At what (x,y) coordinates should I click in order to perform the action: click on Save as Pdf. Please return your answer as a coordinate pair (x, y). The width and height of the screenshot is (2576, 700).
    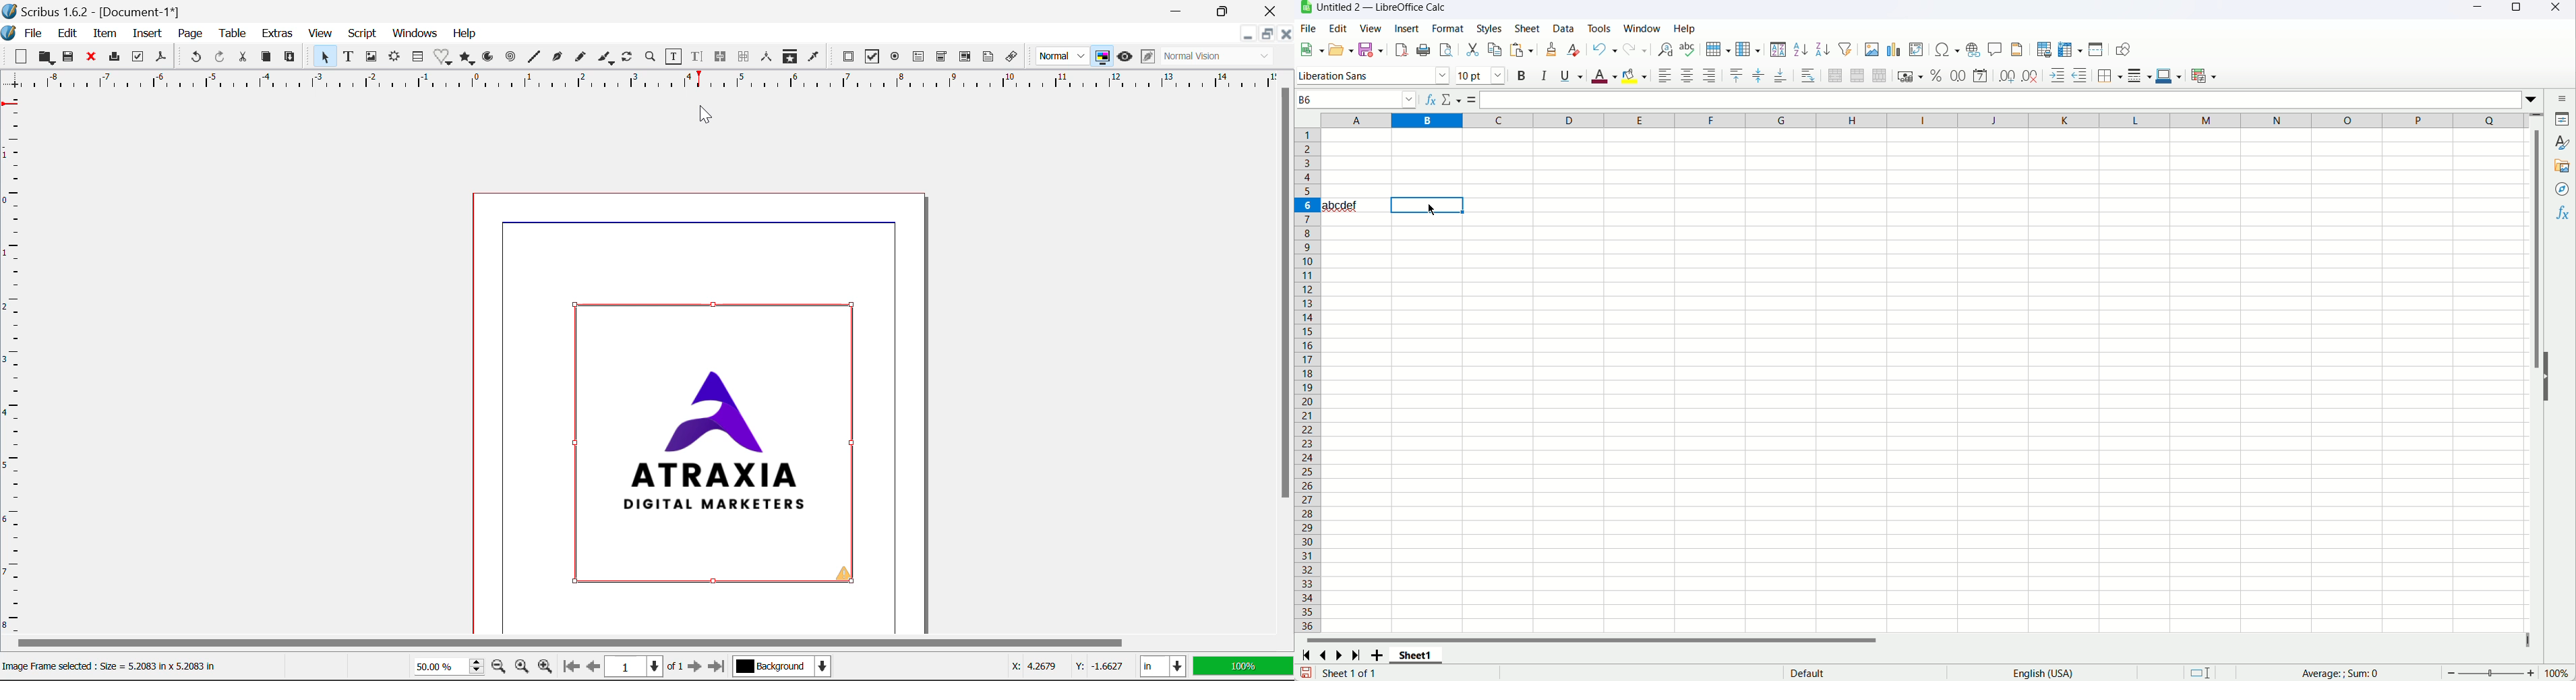
    Looking at the image, I should click on (162, 57).